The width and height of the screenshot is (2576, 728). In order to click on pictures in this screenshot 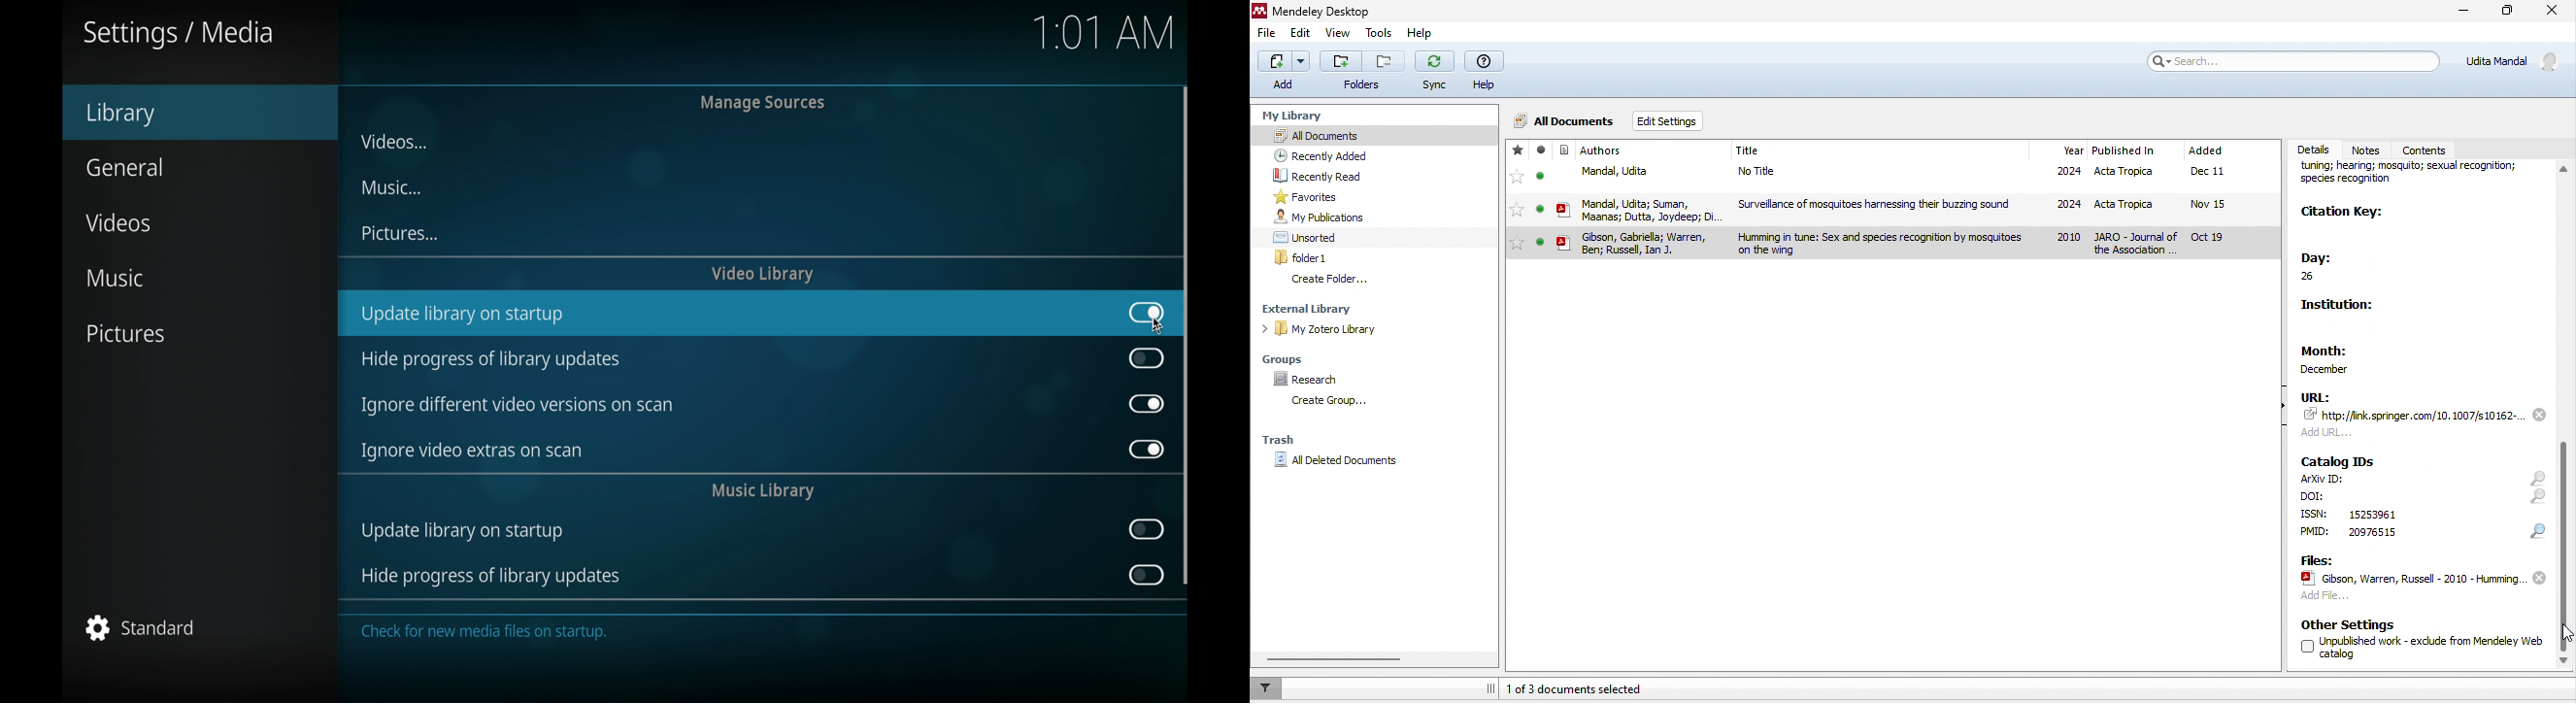, I will do `click(399, 233)`.